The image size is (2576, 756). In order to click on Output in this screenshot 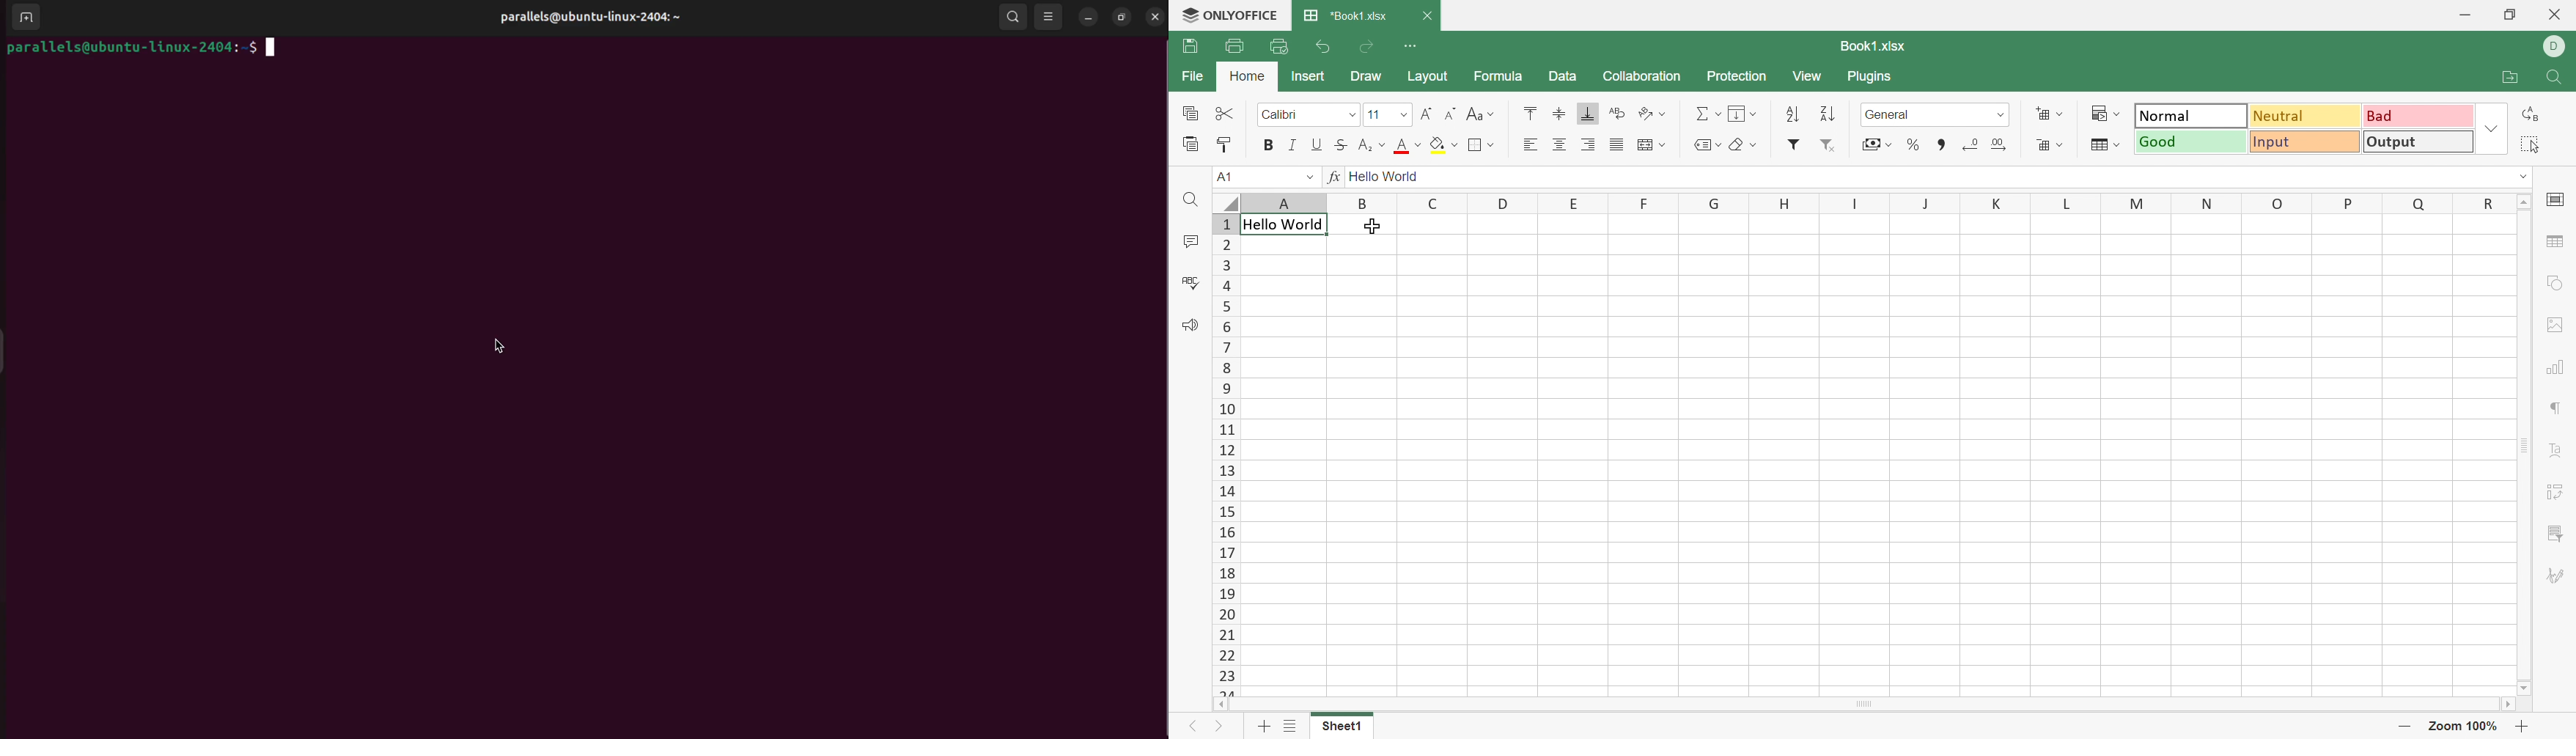, I will do `click(2418, 141)`.